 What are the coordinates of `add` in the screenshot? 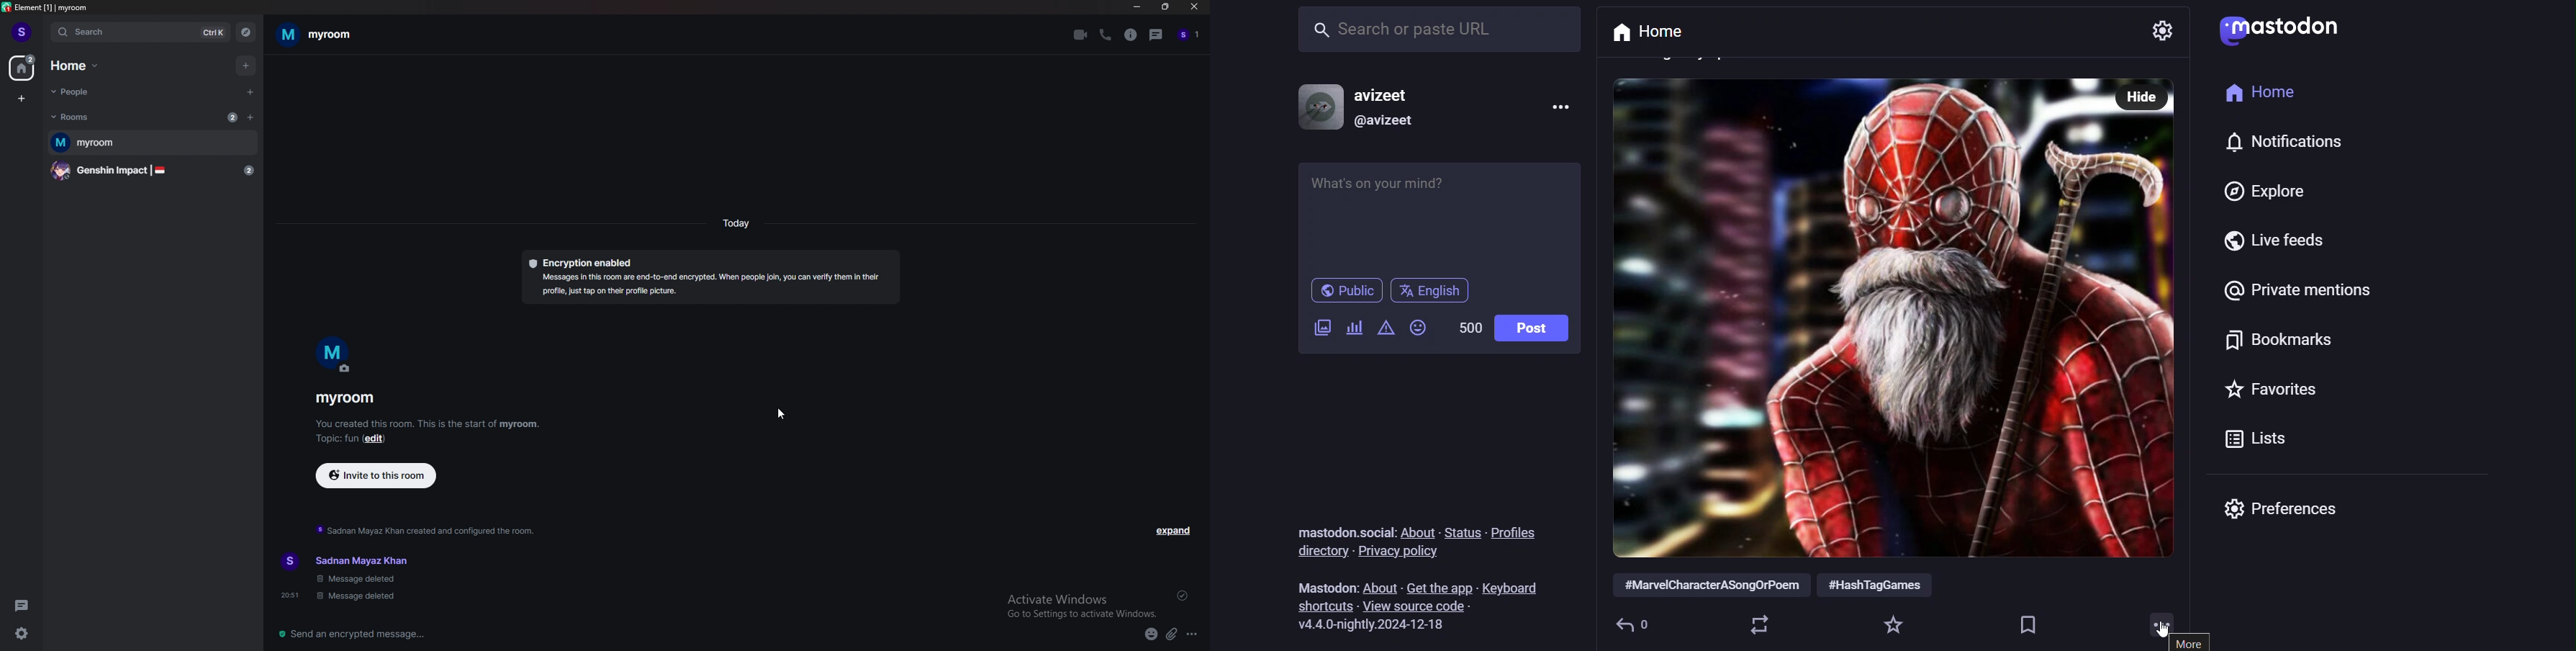 It's located at (245, 66).